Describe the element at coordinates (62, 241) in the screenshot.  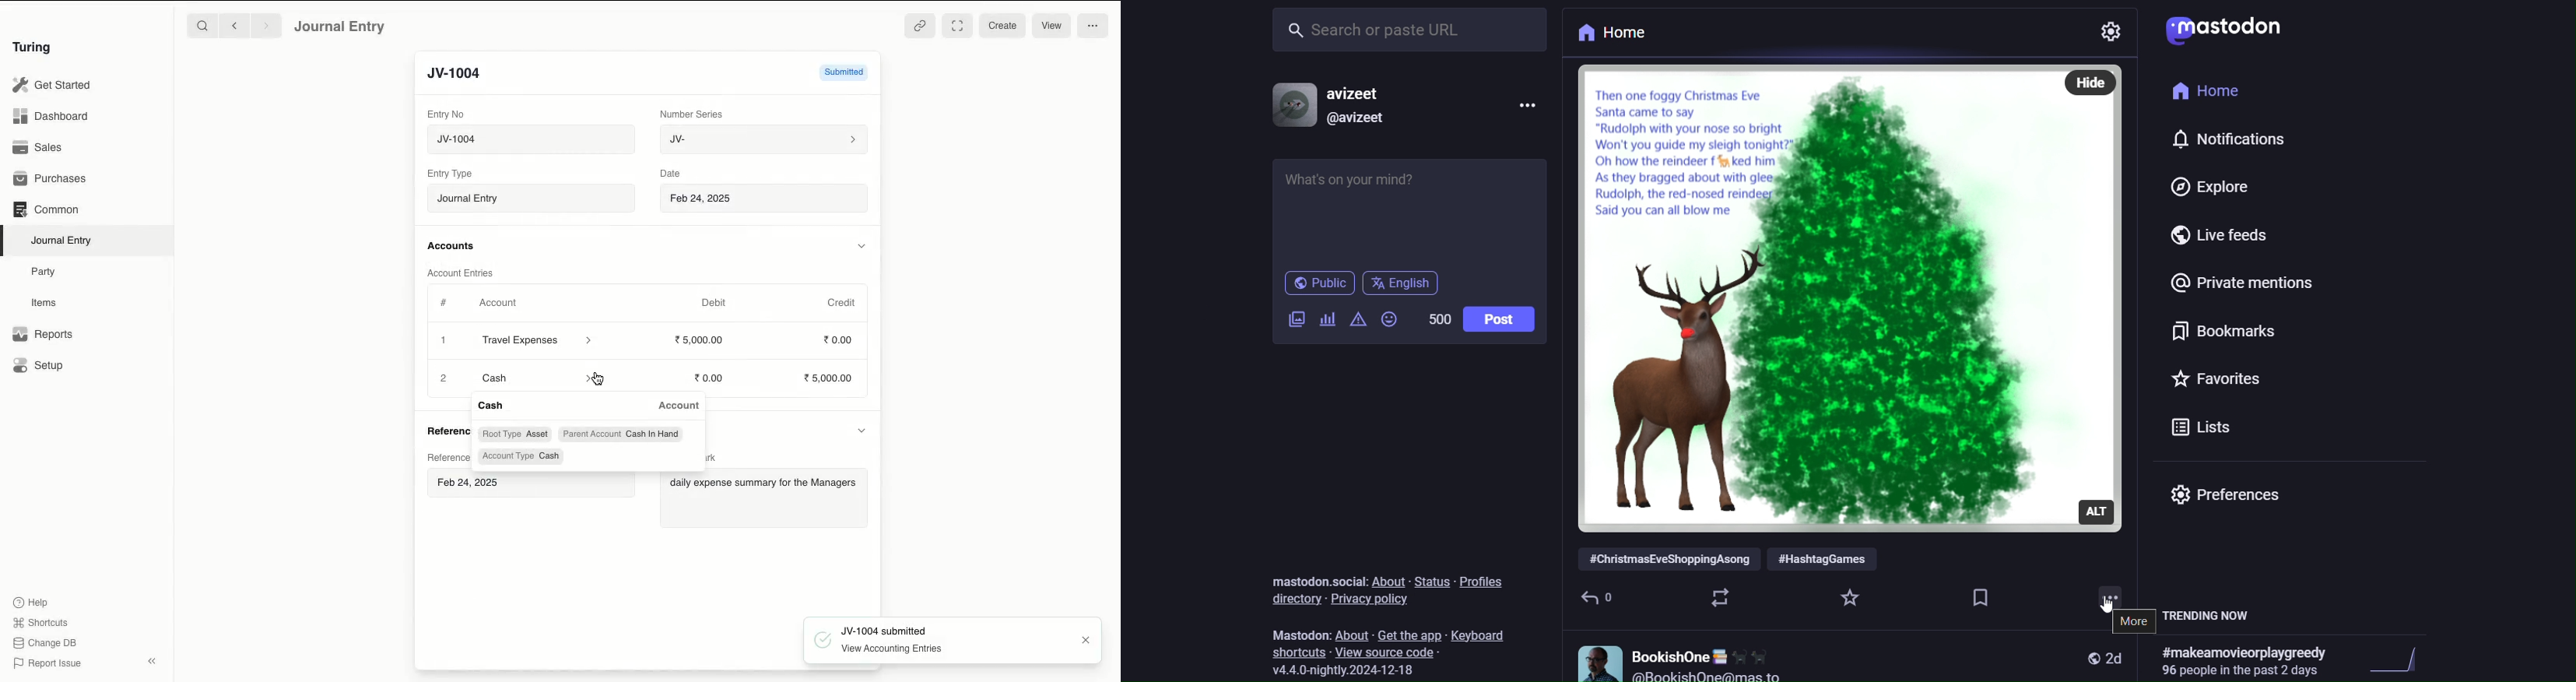
I see `Journal Entry` at that location.